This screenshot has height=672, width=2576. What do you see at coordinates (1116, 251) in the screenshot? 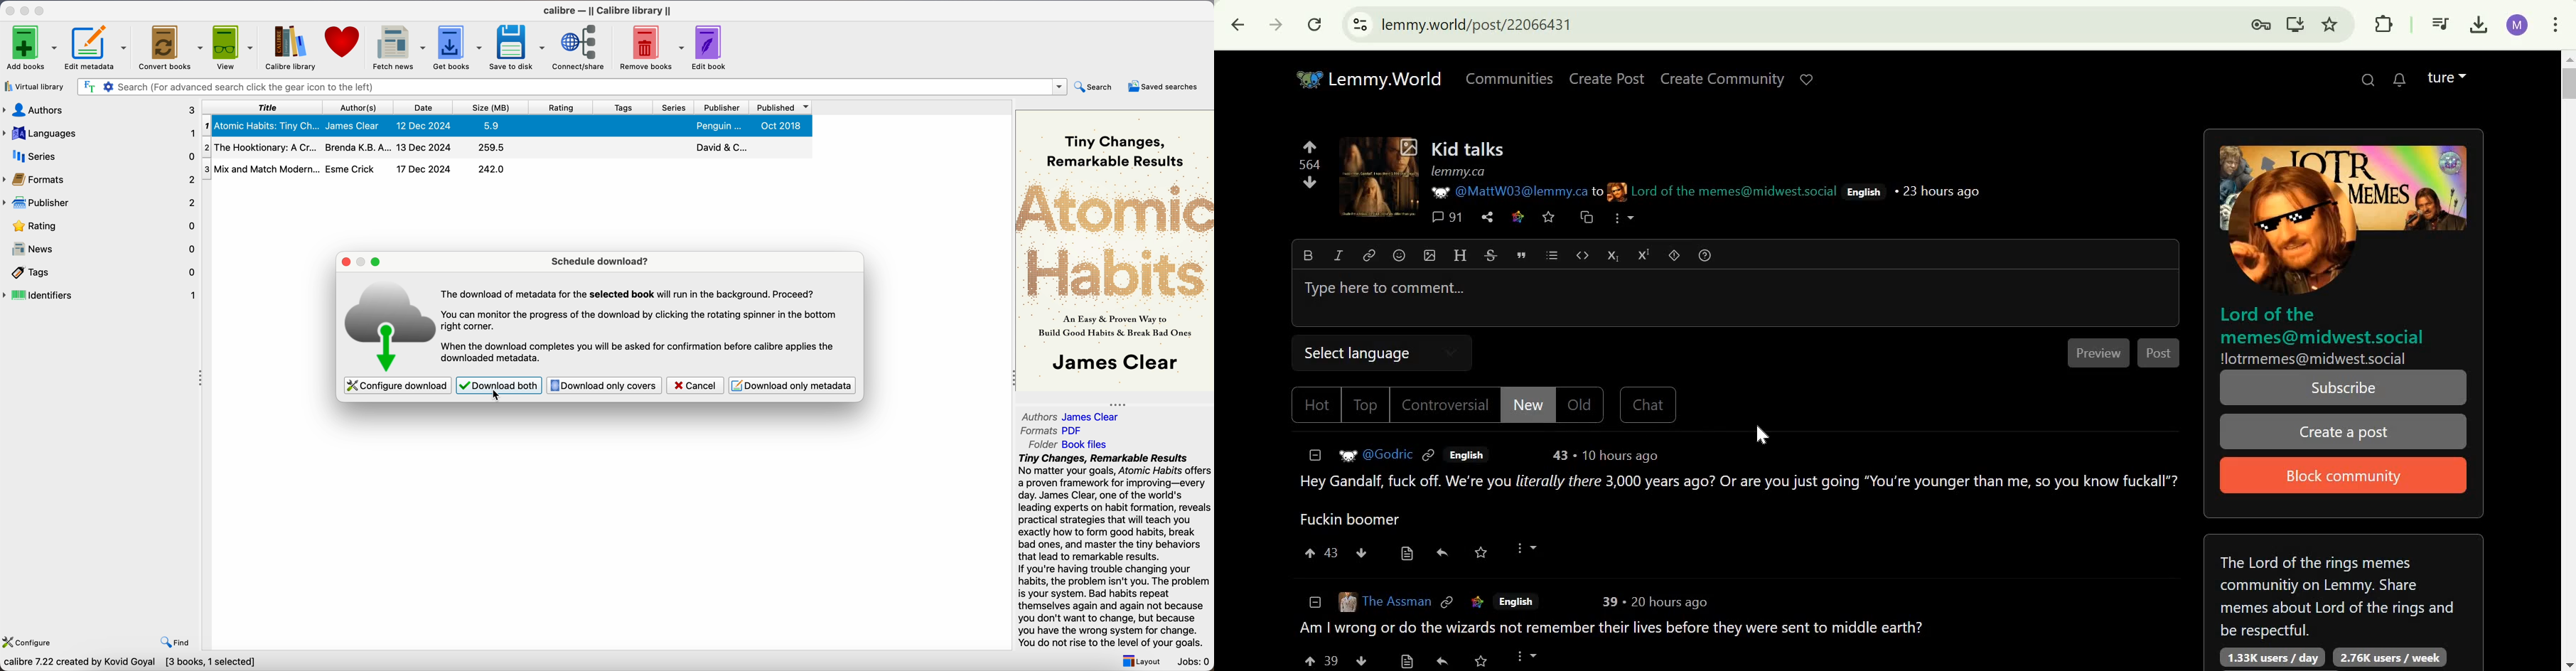
I see `book cover preview` at bounding box center [1116, 251].